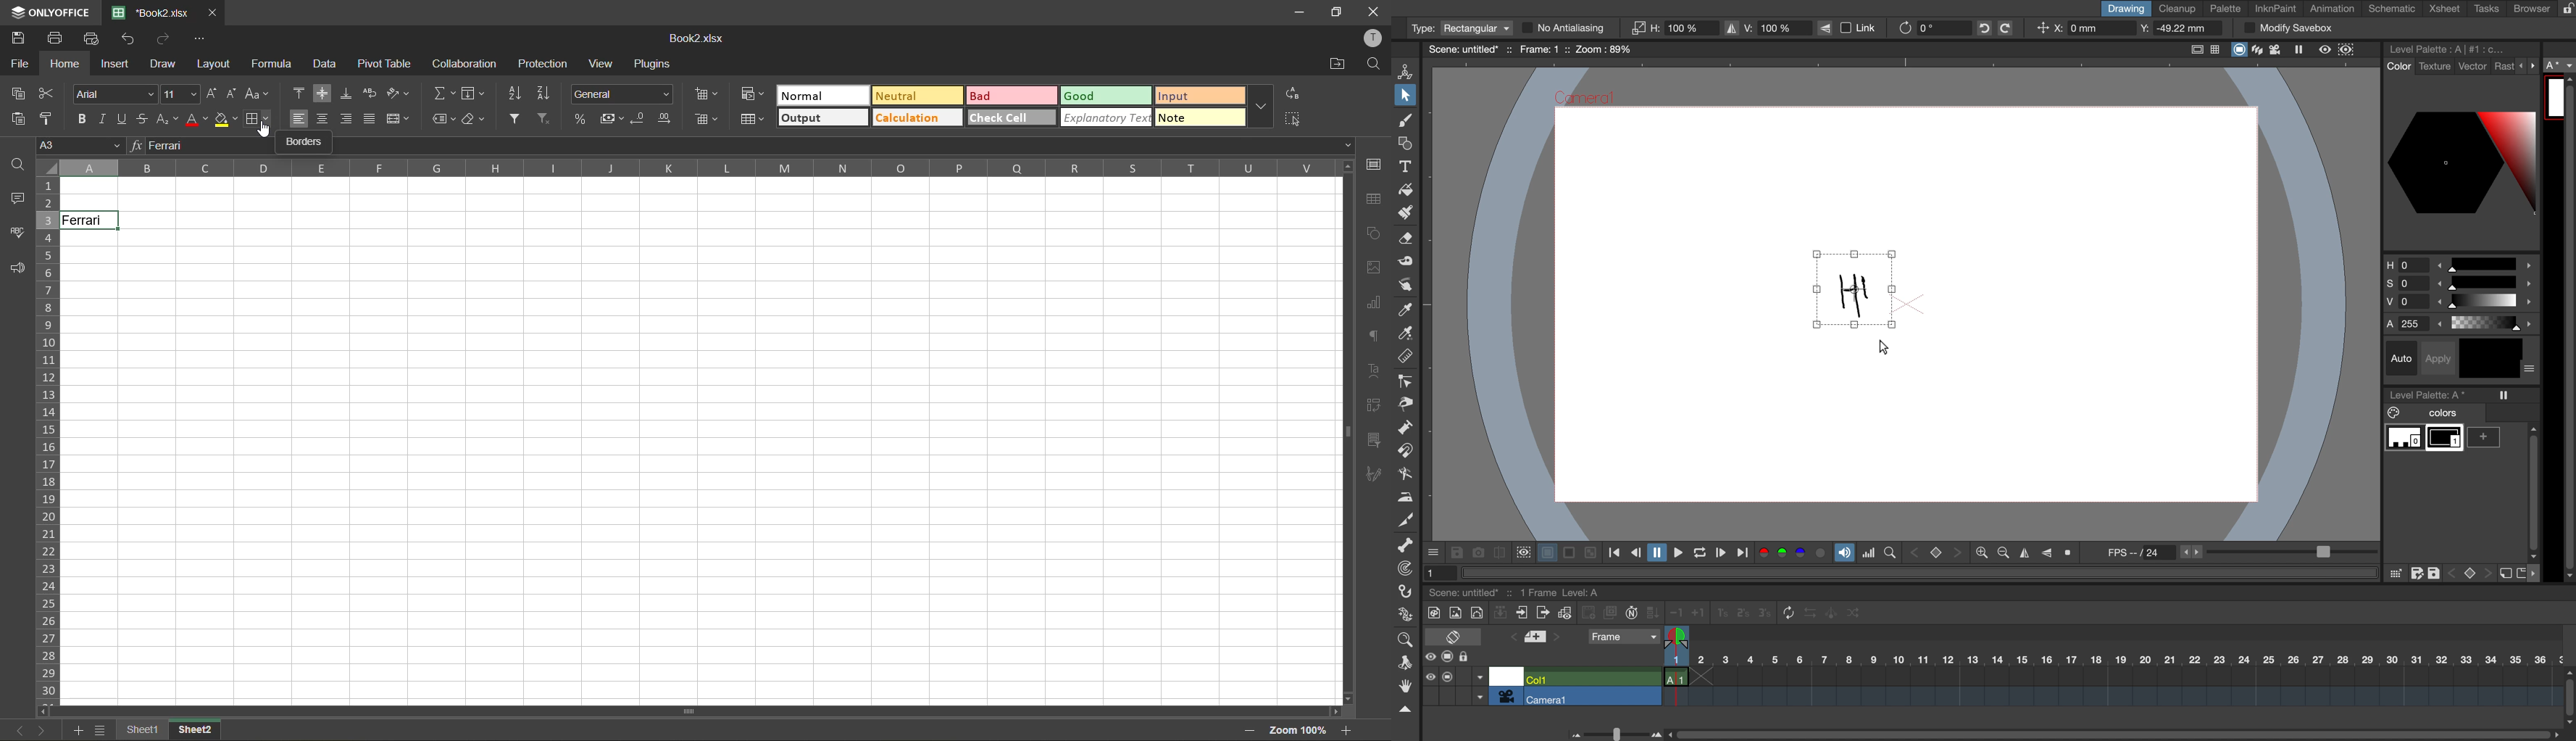 The width and height of the screenshot is (2576, 756). Describe the element at coordinates (143, 119) in the screenshot. I see `strikethrough` at that location.